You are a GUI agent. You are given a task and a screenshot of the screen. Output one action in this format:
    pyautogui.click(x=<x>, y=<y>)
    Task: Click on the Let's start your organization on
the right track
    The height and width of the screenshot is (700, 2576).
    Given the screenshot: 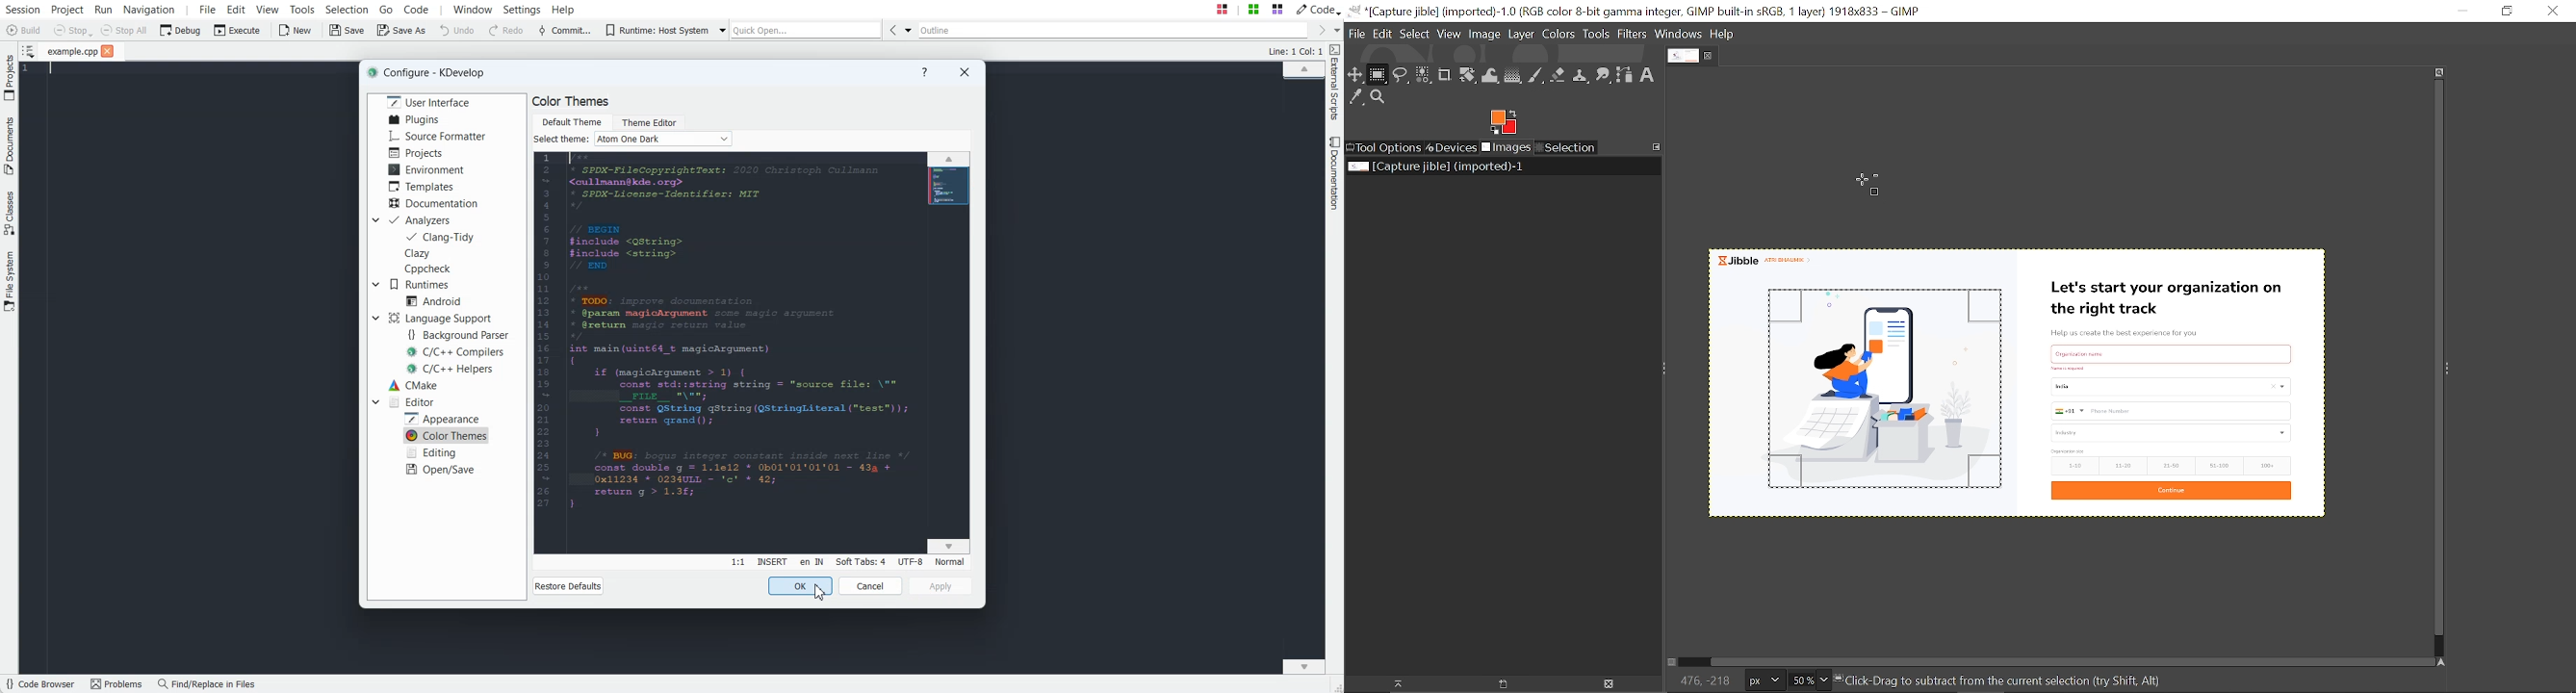 What is the action you would take?
    pyautogui.click(x=2173, y=294)
    